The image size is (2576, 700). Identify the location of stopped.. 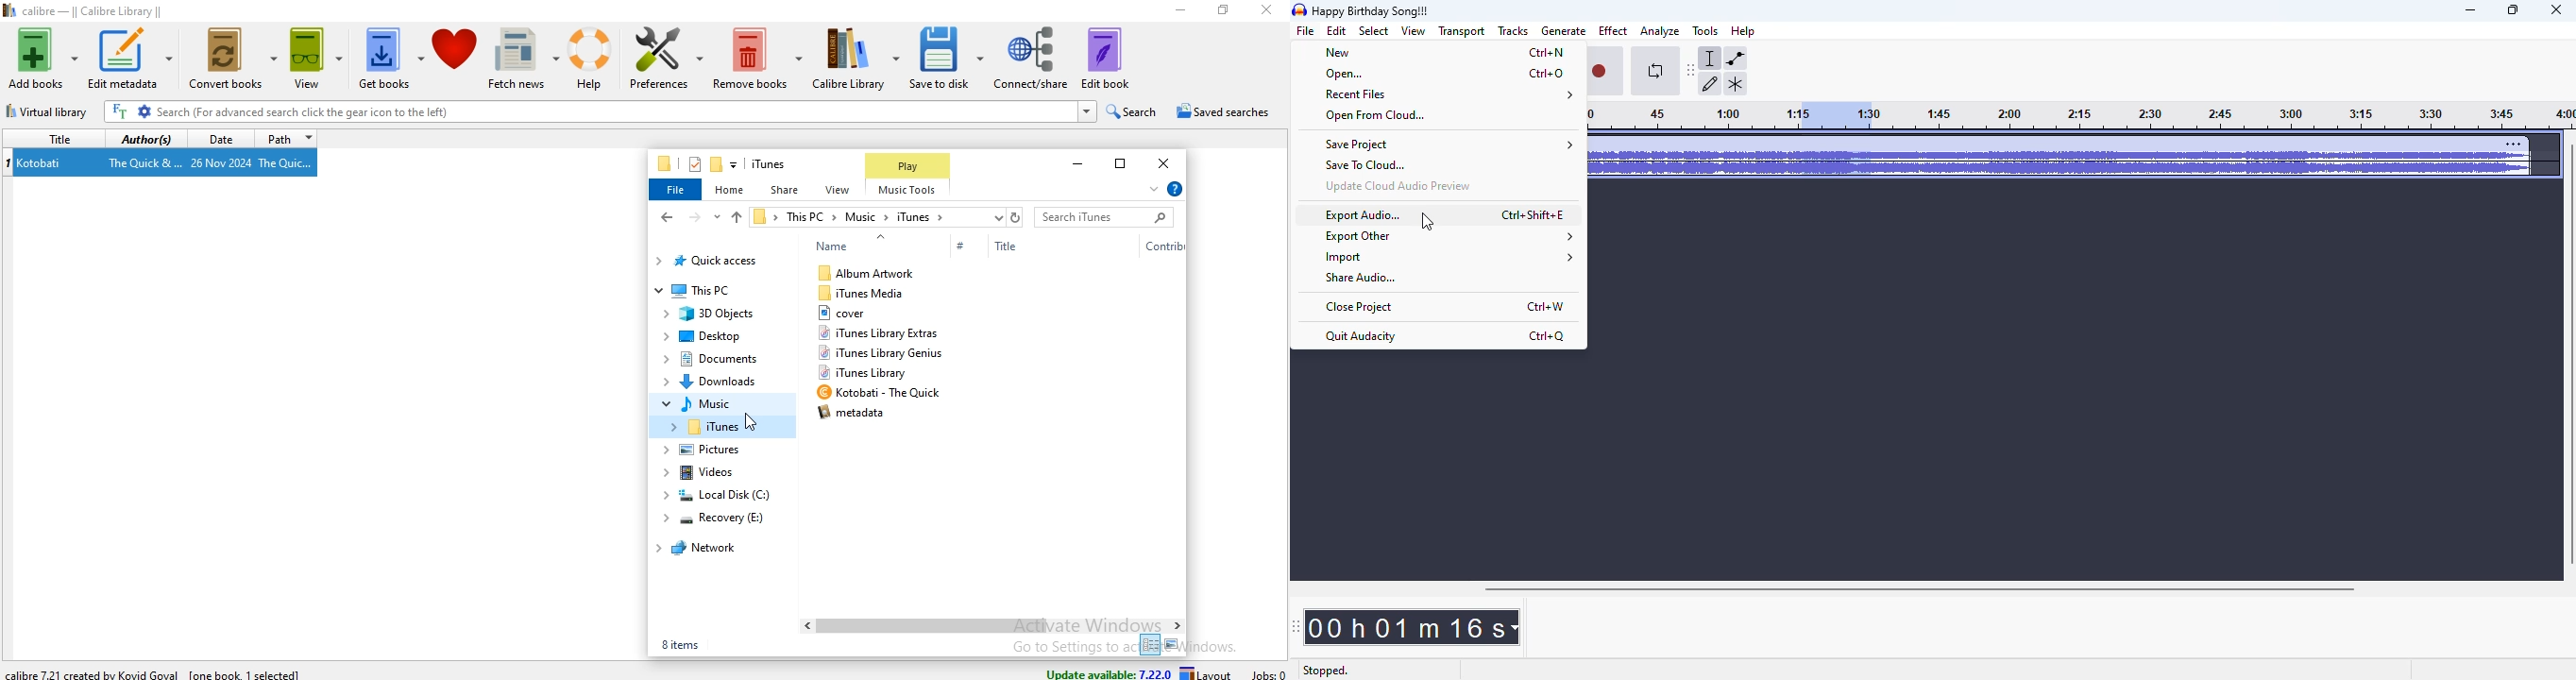
(1325, 672).